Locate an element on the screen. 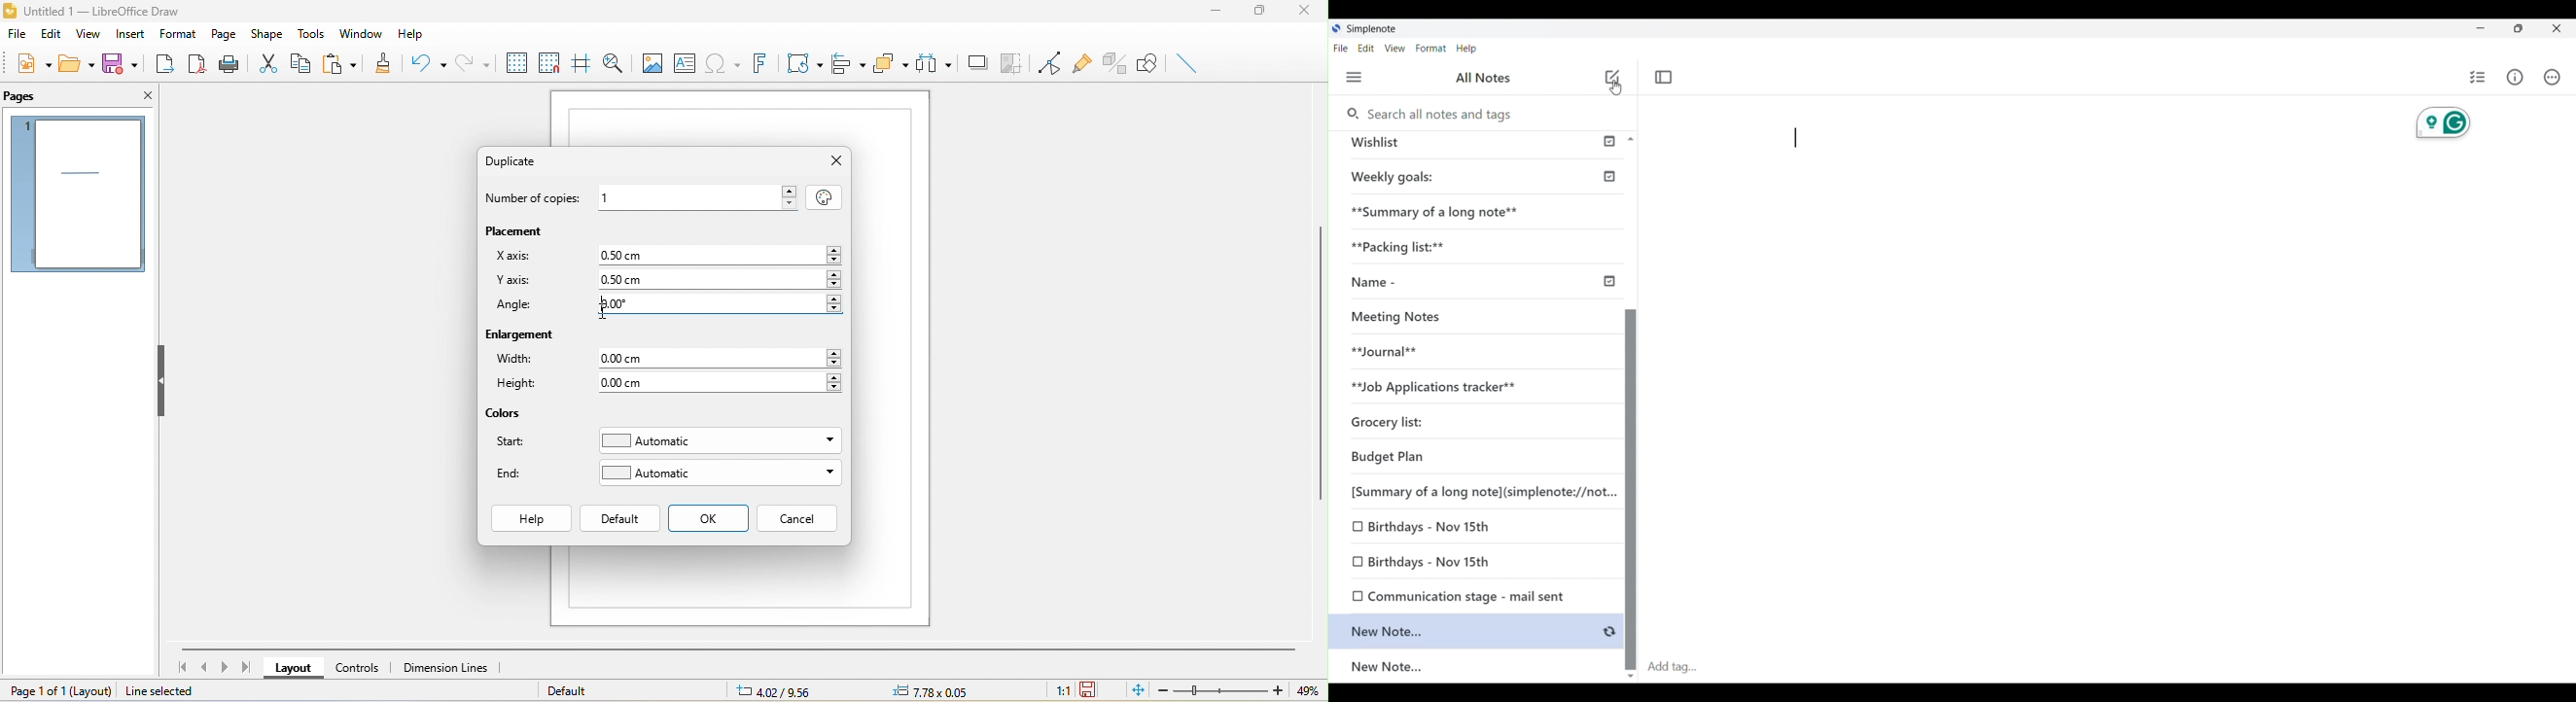 This screenshot has width=2576, height=728. Click to add tag is located at coordinates (2105, 664).